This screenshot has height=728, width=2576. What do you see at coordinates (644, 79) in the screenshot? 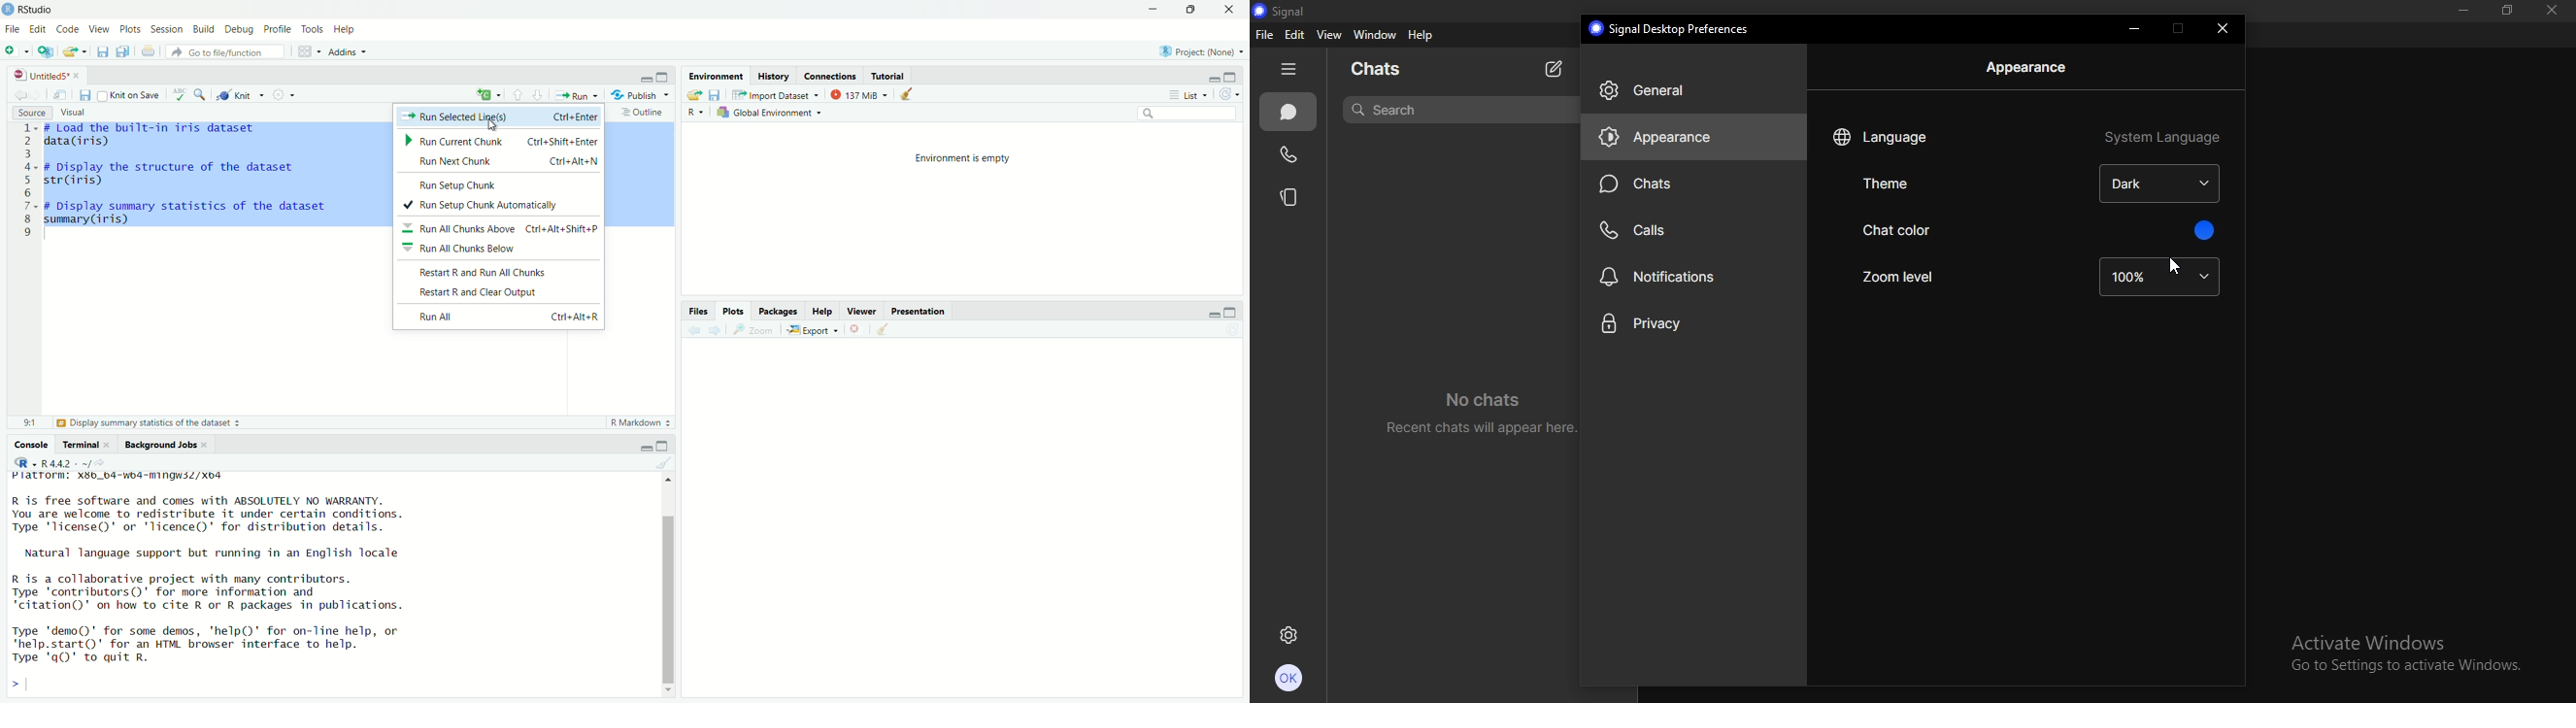
I see `Hide` at bounding box center [644, 79].